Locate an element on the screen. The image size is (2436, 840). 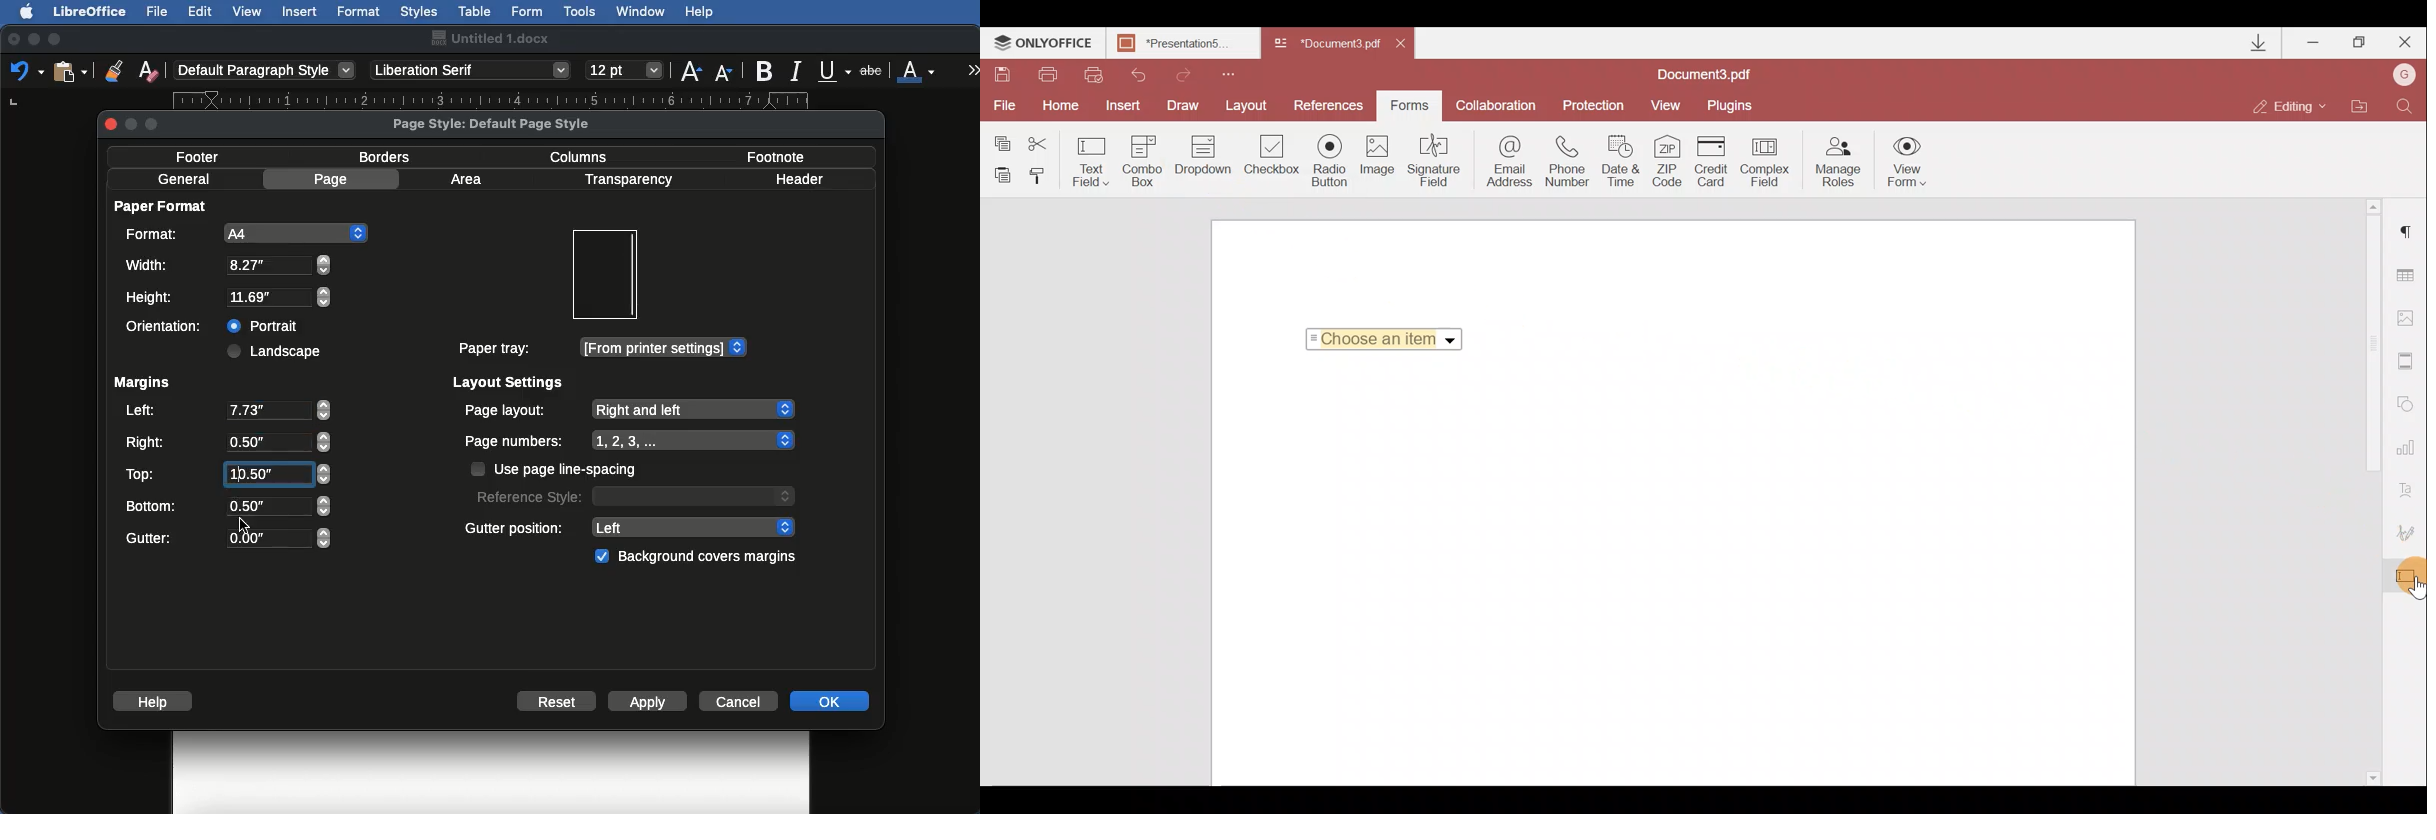
Borders is located at coordinates (386, 157).